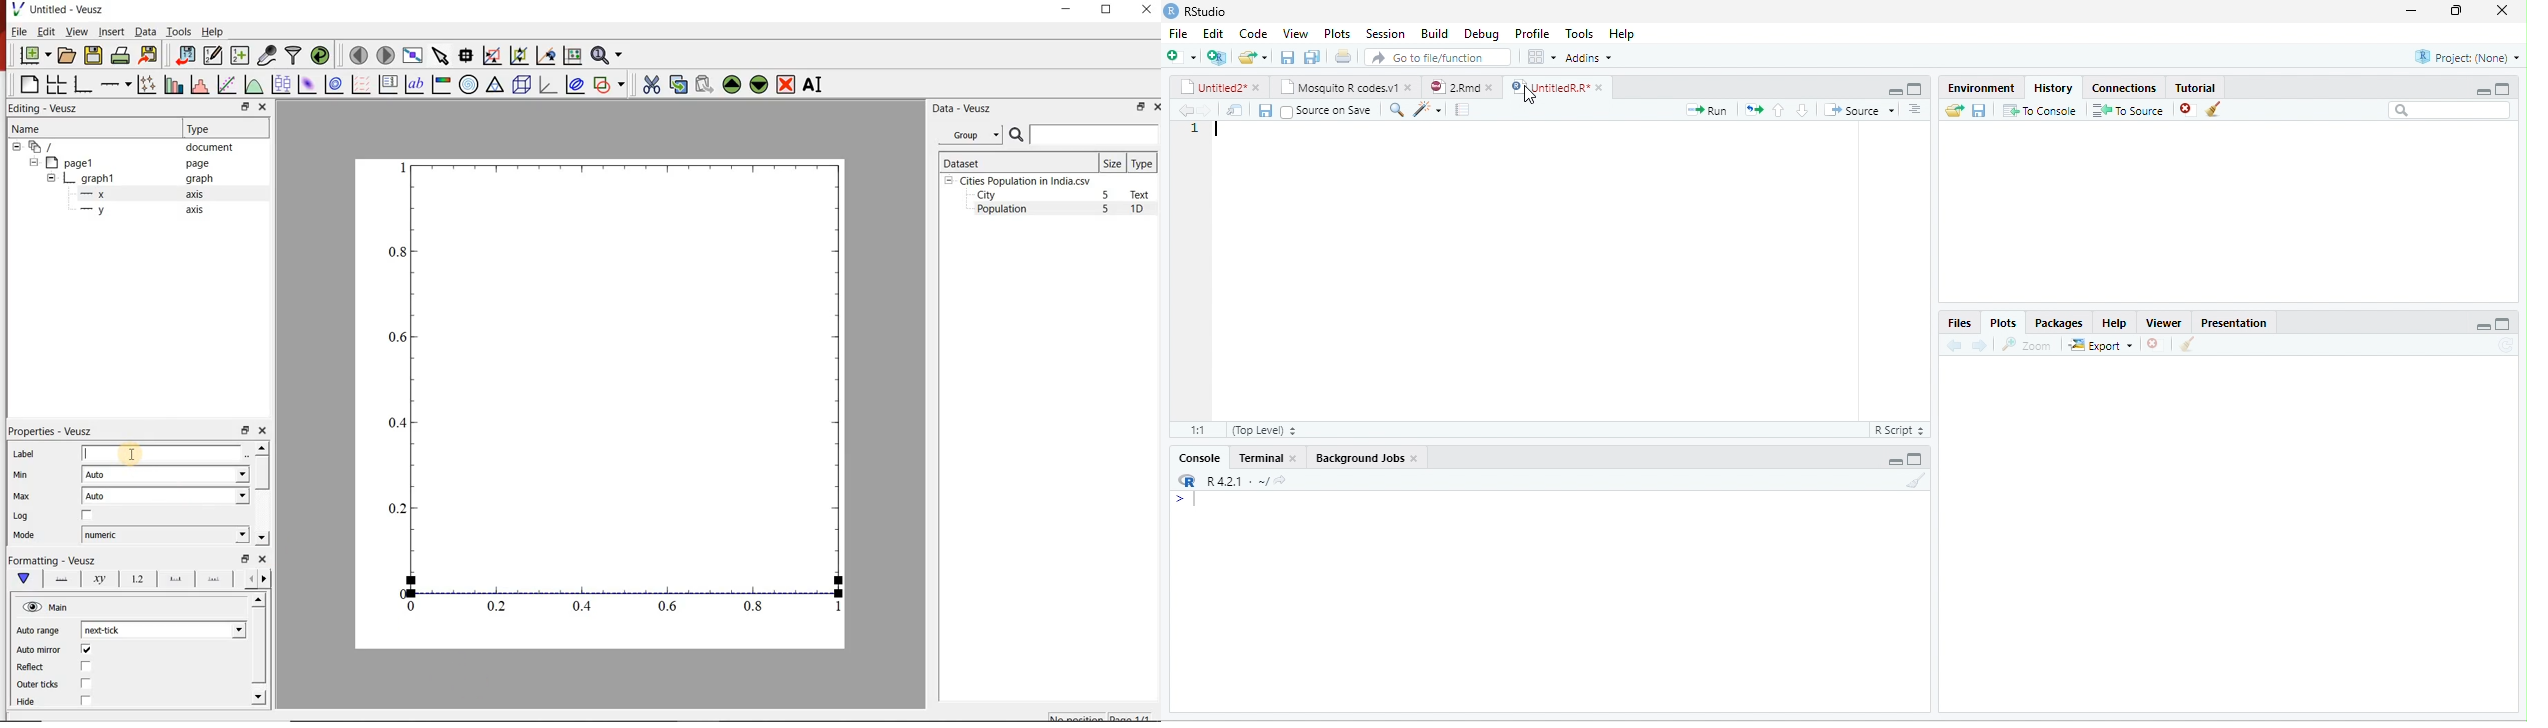  What do you see at coordinates (2510, 326) in the screenshot?
I see `MAXIMIZE` at bounding box center [2510, 326].